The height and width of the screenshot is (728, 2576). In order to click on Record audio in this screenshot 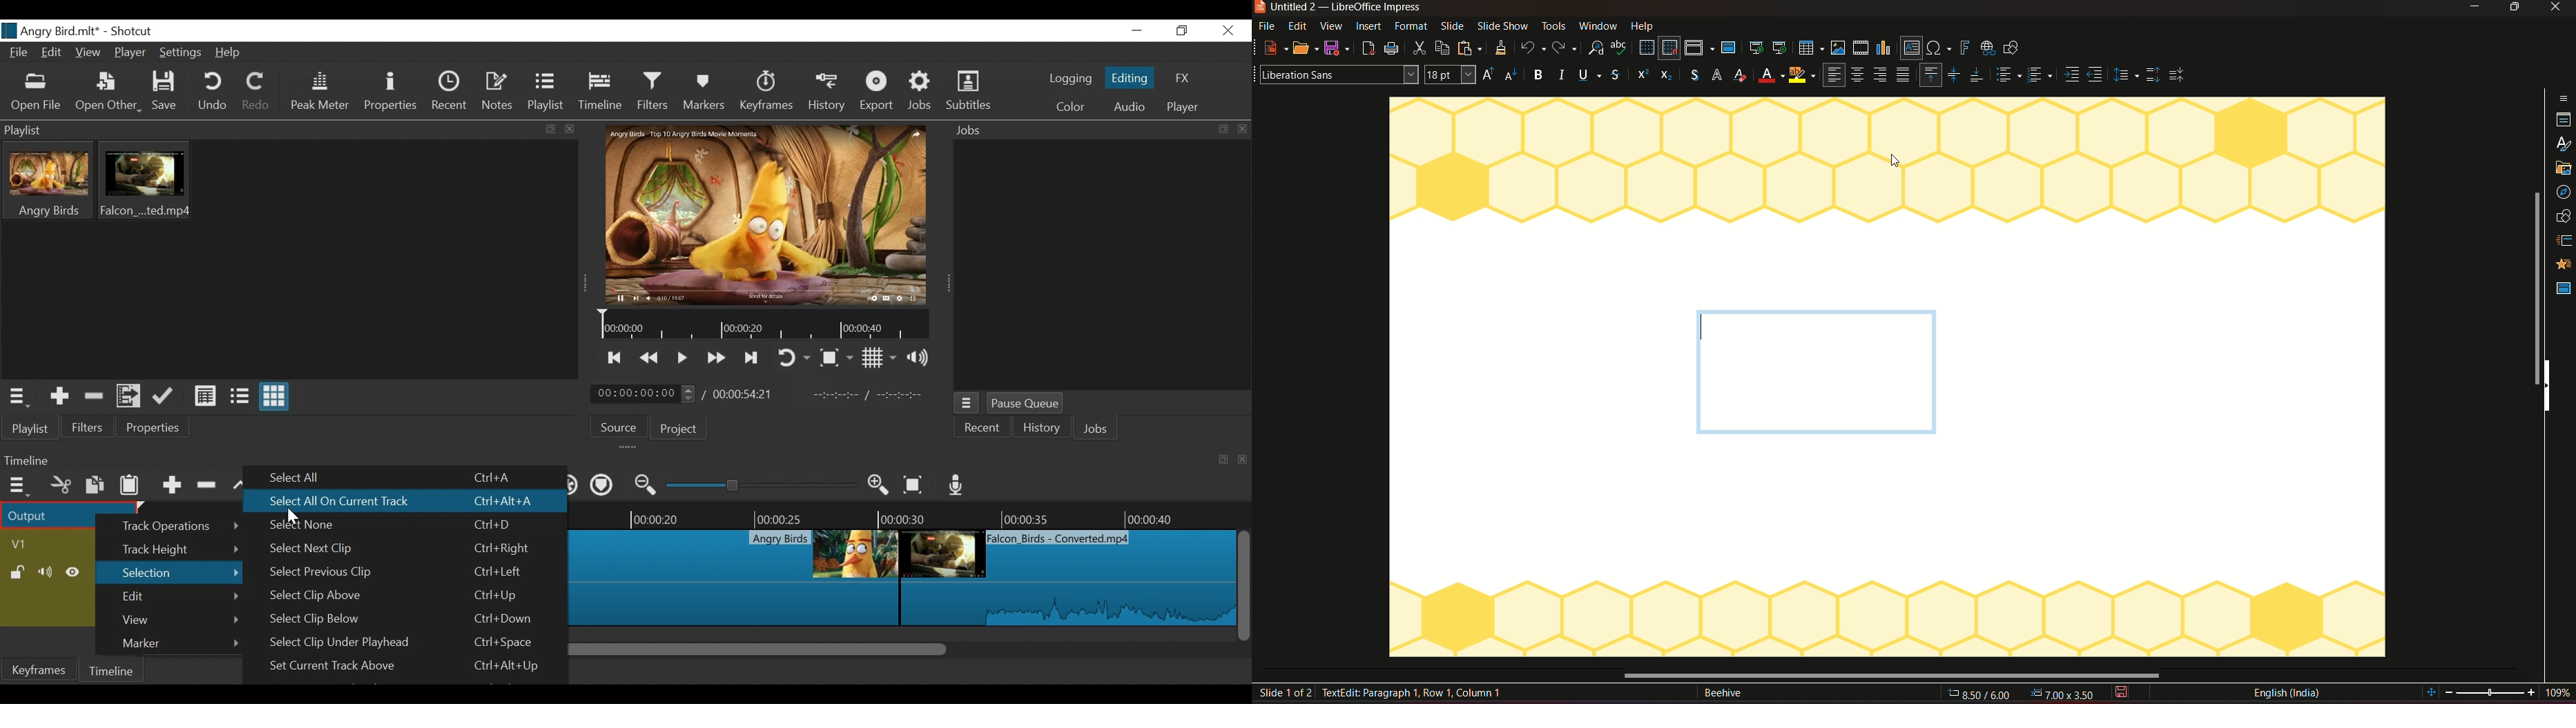, I will do `click(954, 486)`.